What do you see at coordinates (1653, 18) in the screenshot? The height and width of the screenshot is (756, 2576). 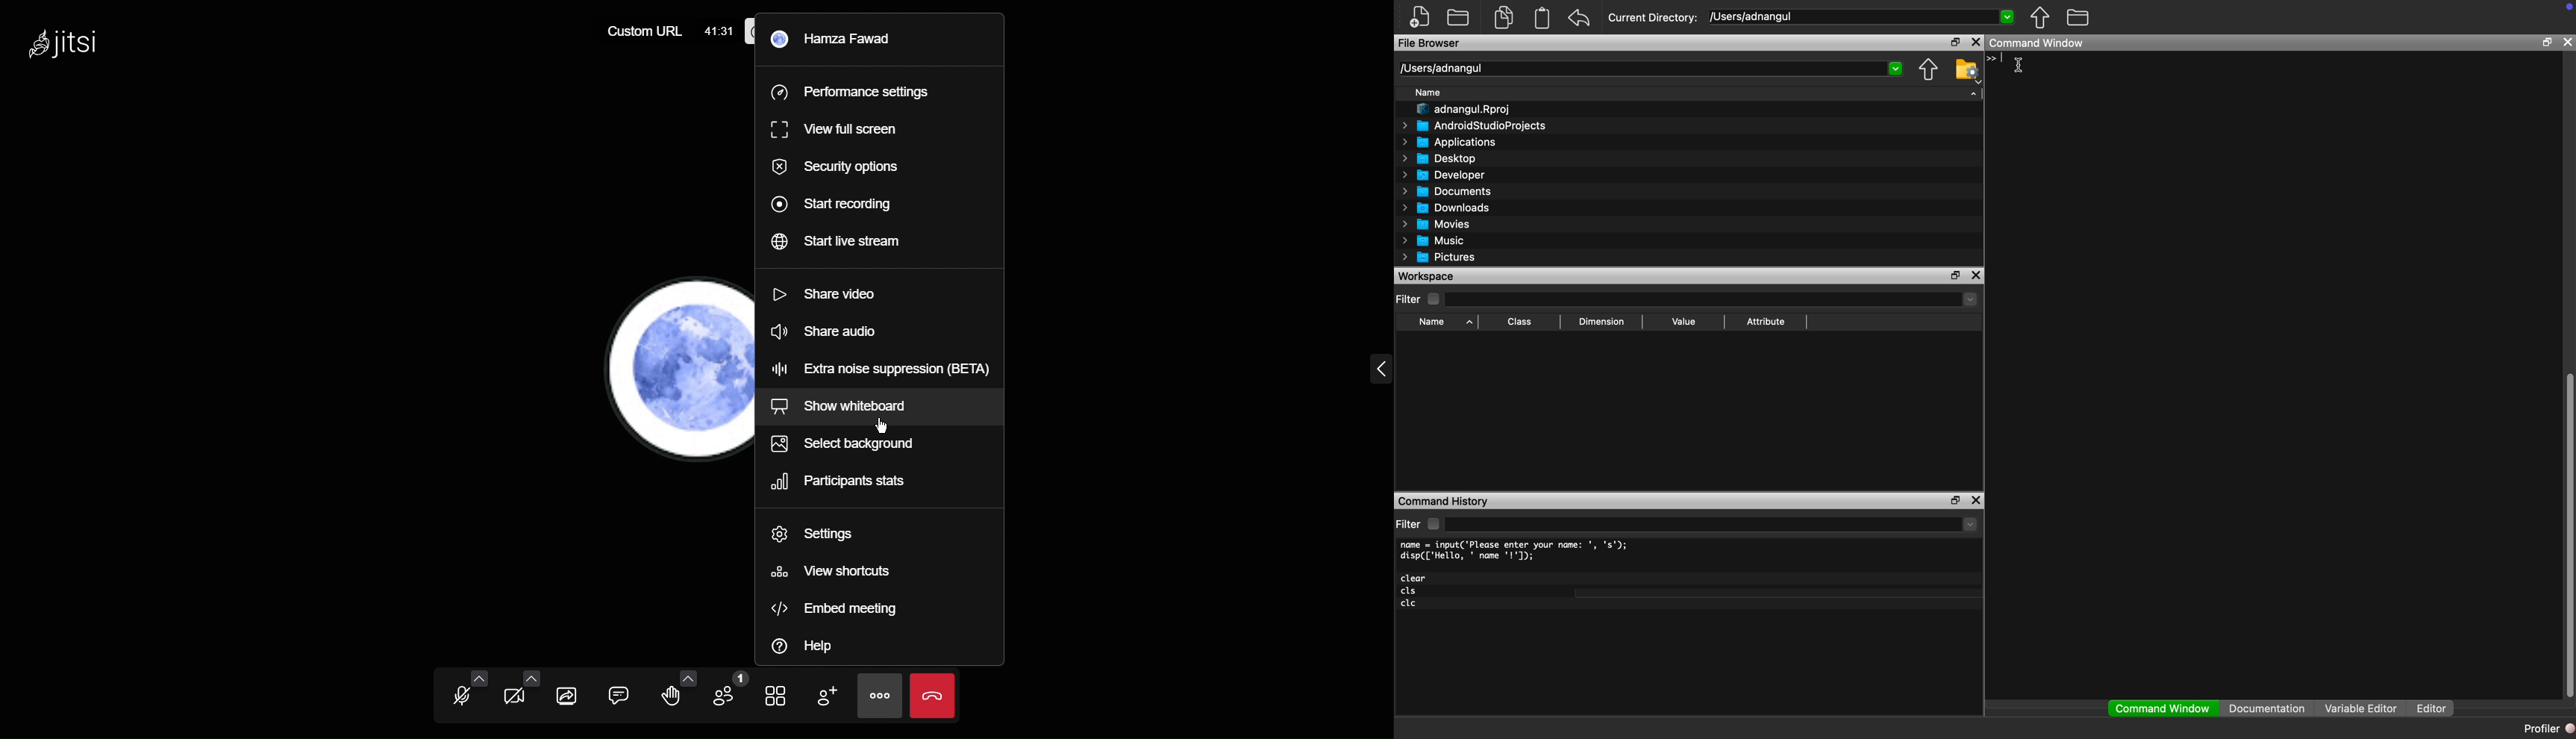 I see `Current Directory: ` at bounding box center [1653, 18].